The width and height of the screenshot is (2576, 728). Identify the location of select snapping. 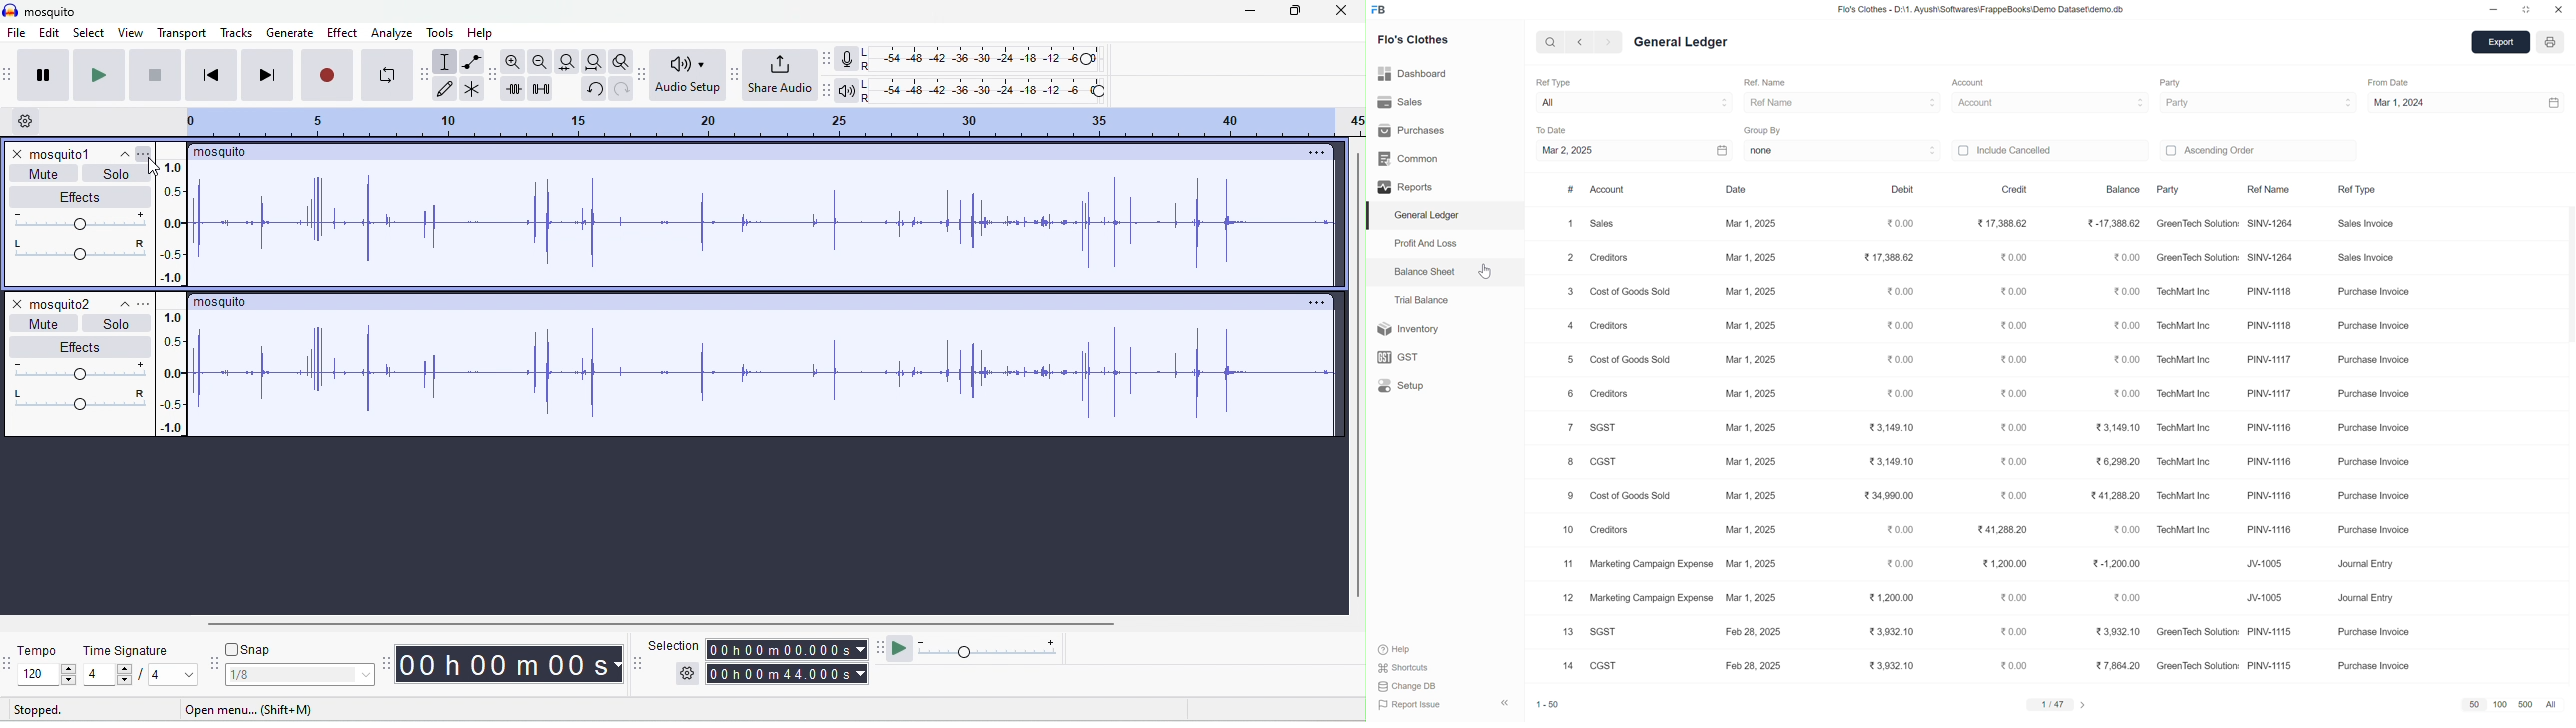
(301, 675).